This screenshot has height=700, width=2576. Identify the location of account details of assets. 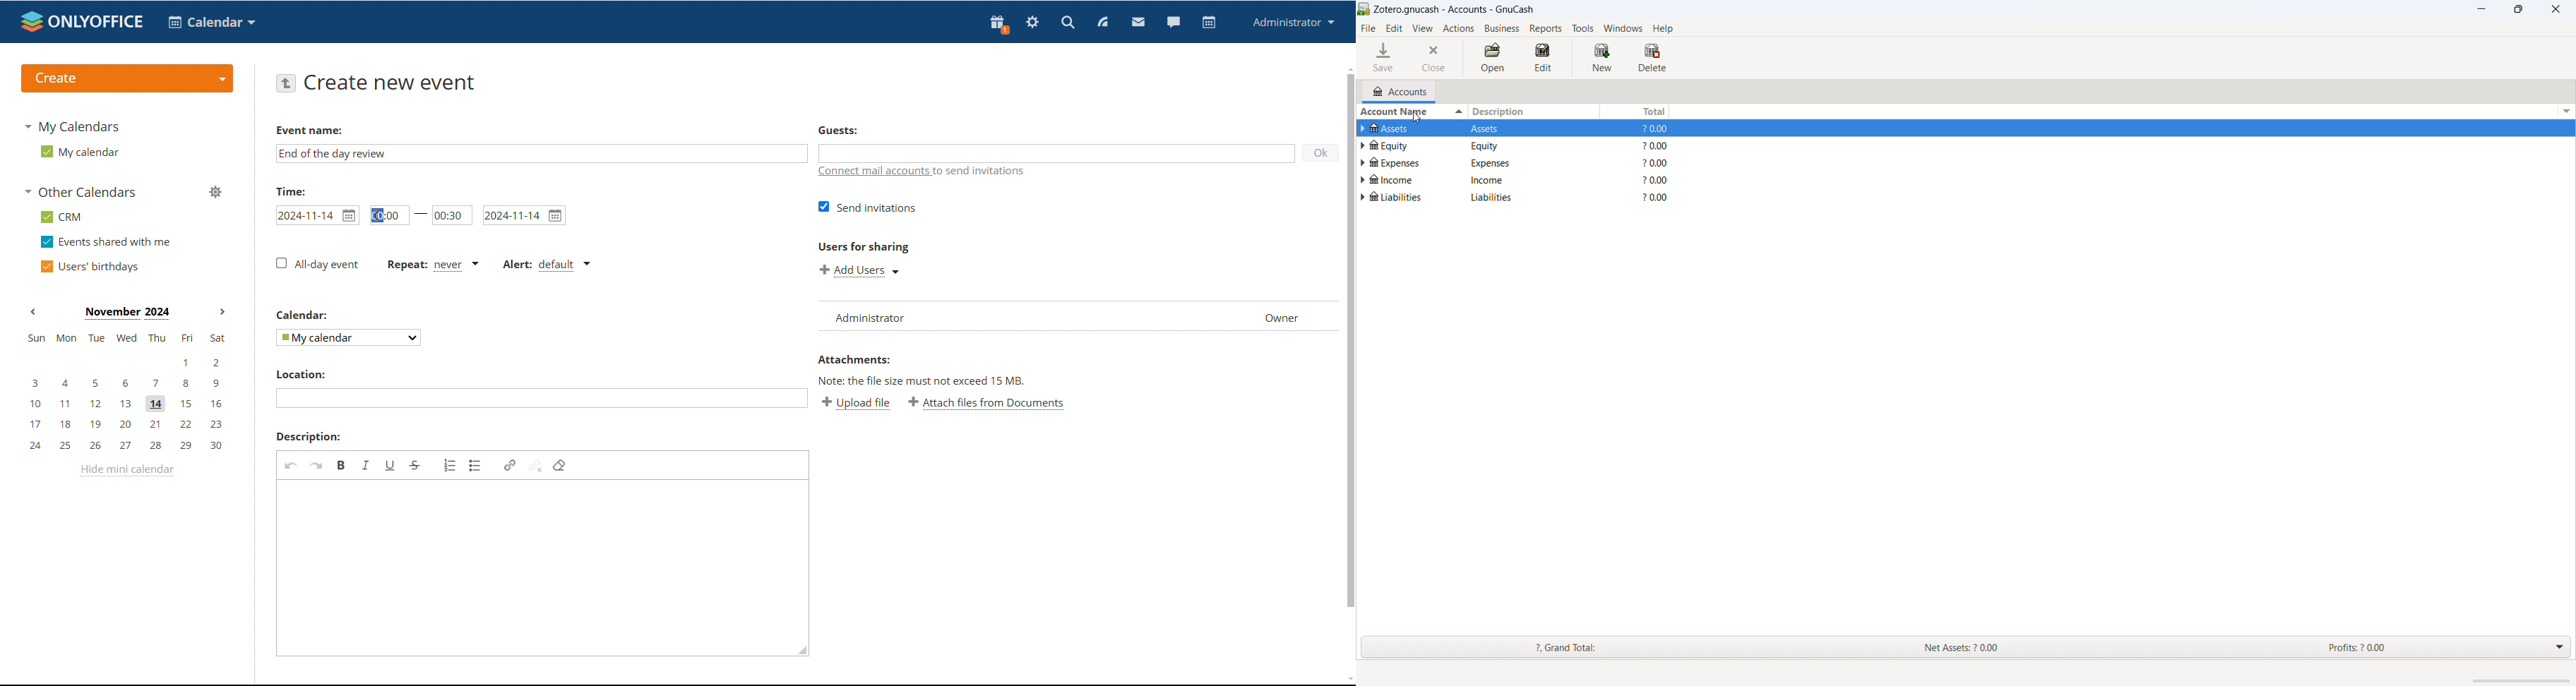
(1530, 128).